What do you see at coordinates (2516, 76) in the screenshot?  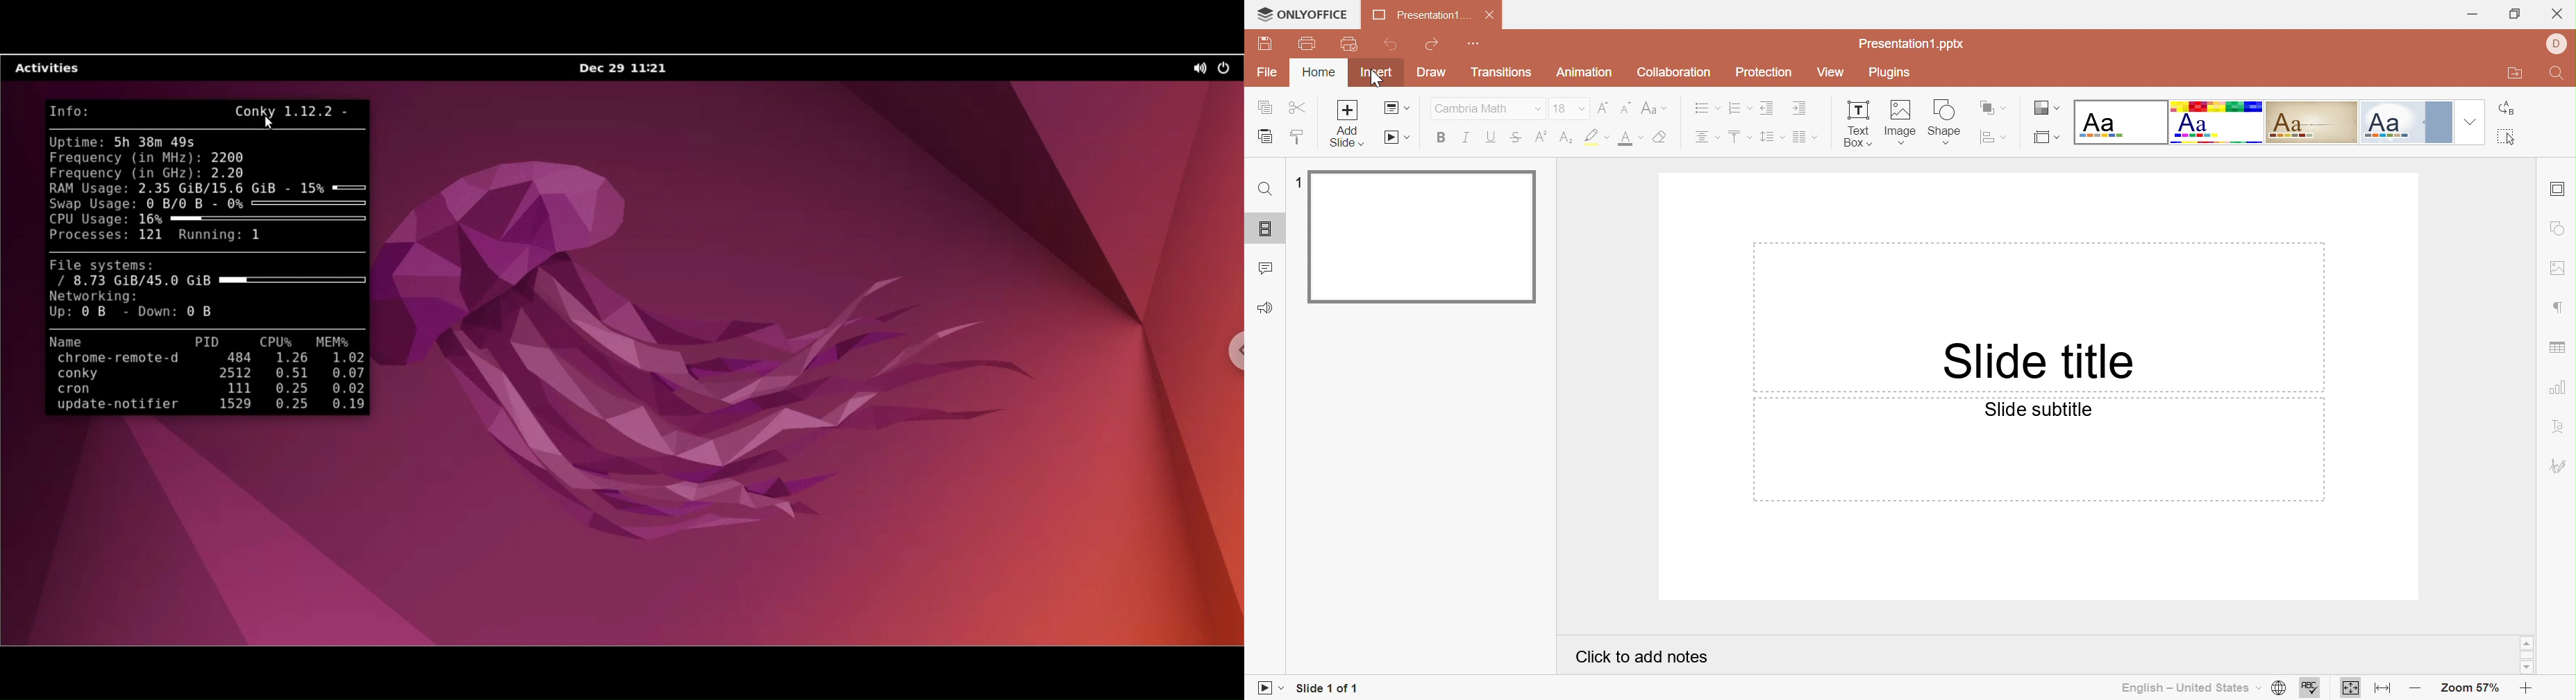 I see `Open file location` at bounding box center [2516, 76].